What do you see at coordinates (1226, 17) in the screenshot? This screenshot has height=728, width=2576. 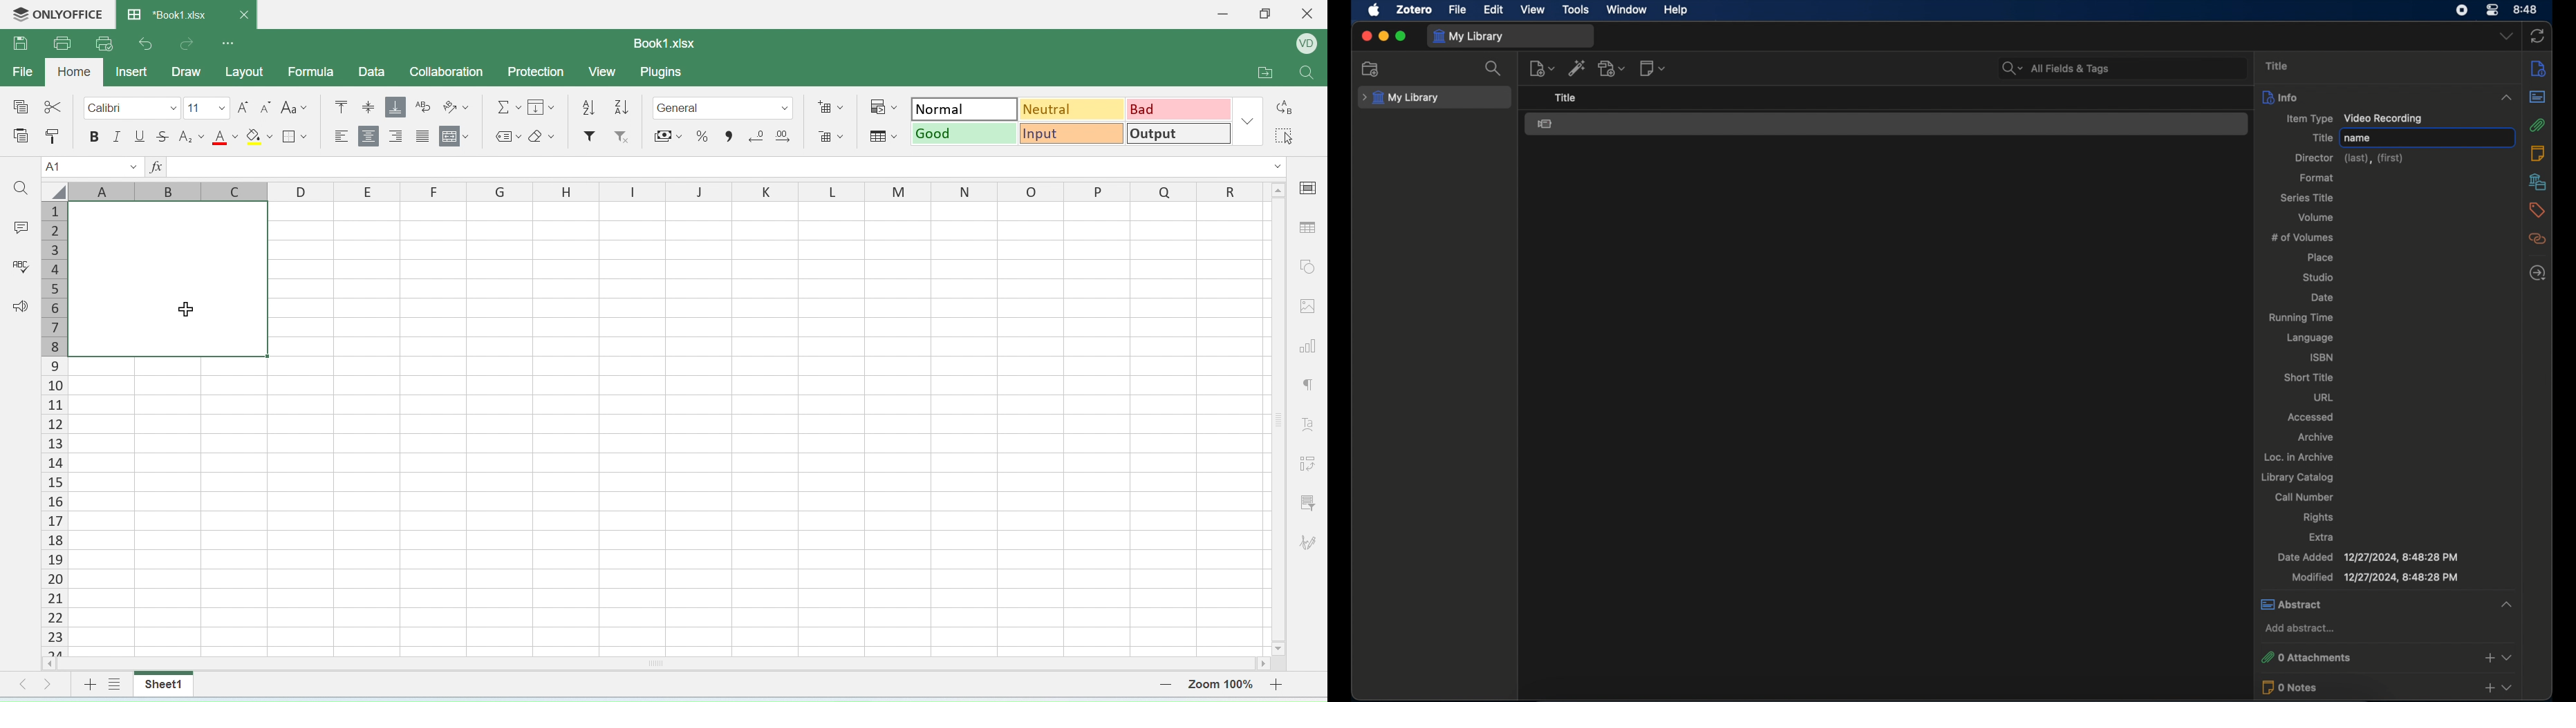 I see `minimise` at bounding box center [1226, 17].